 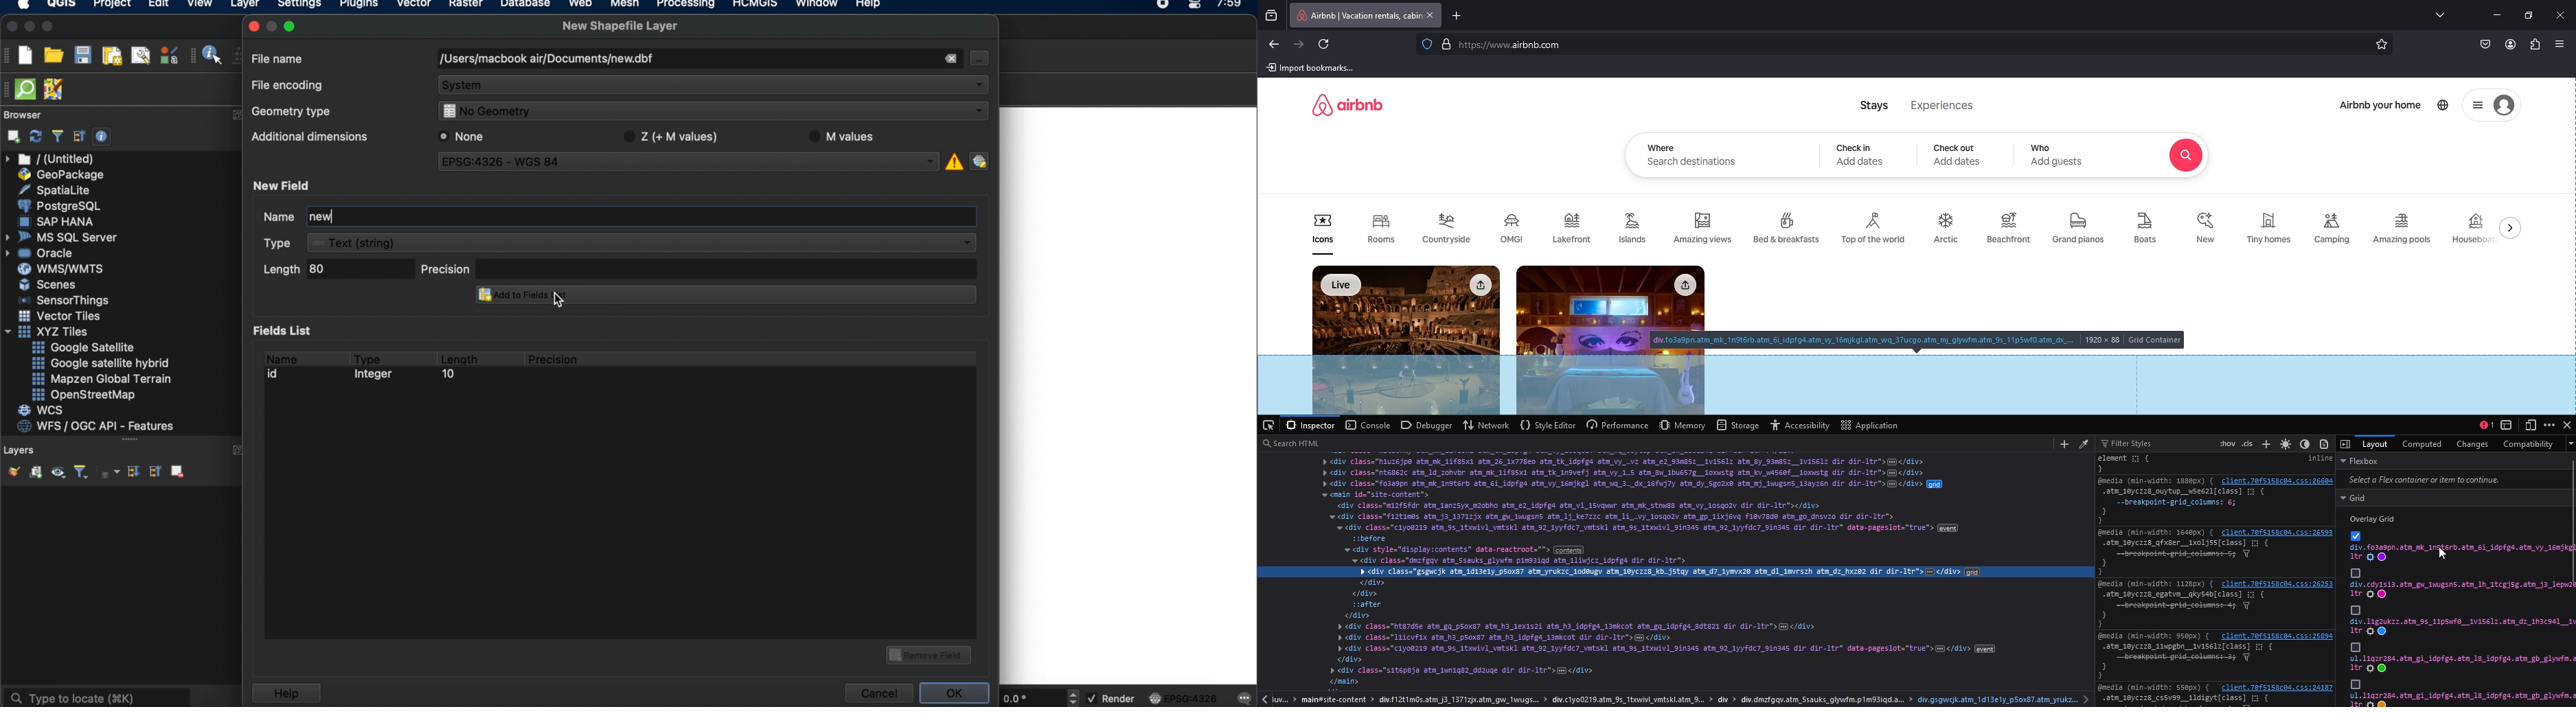 I want to click on database, so click(x=525, y=5).